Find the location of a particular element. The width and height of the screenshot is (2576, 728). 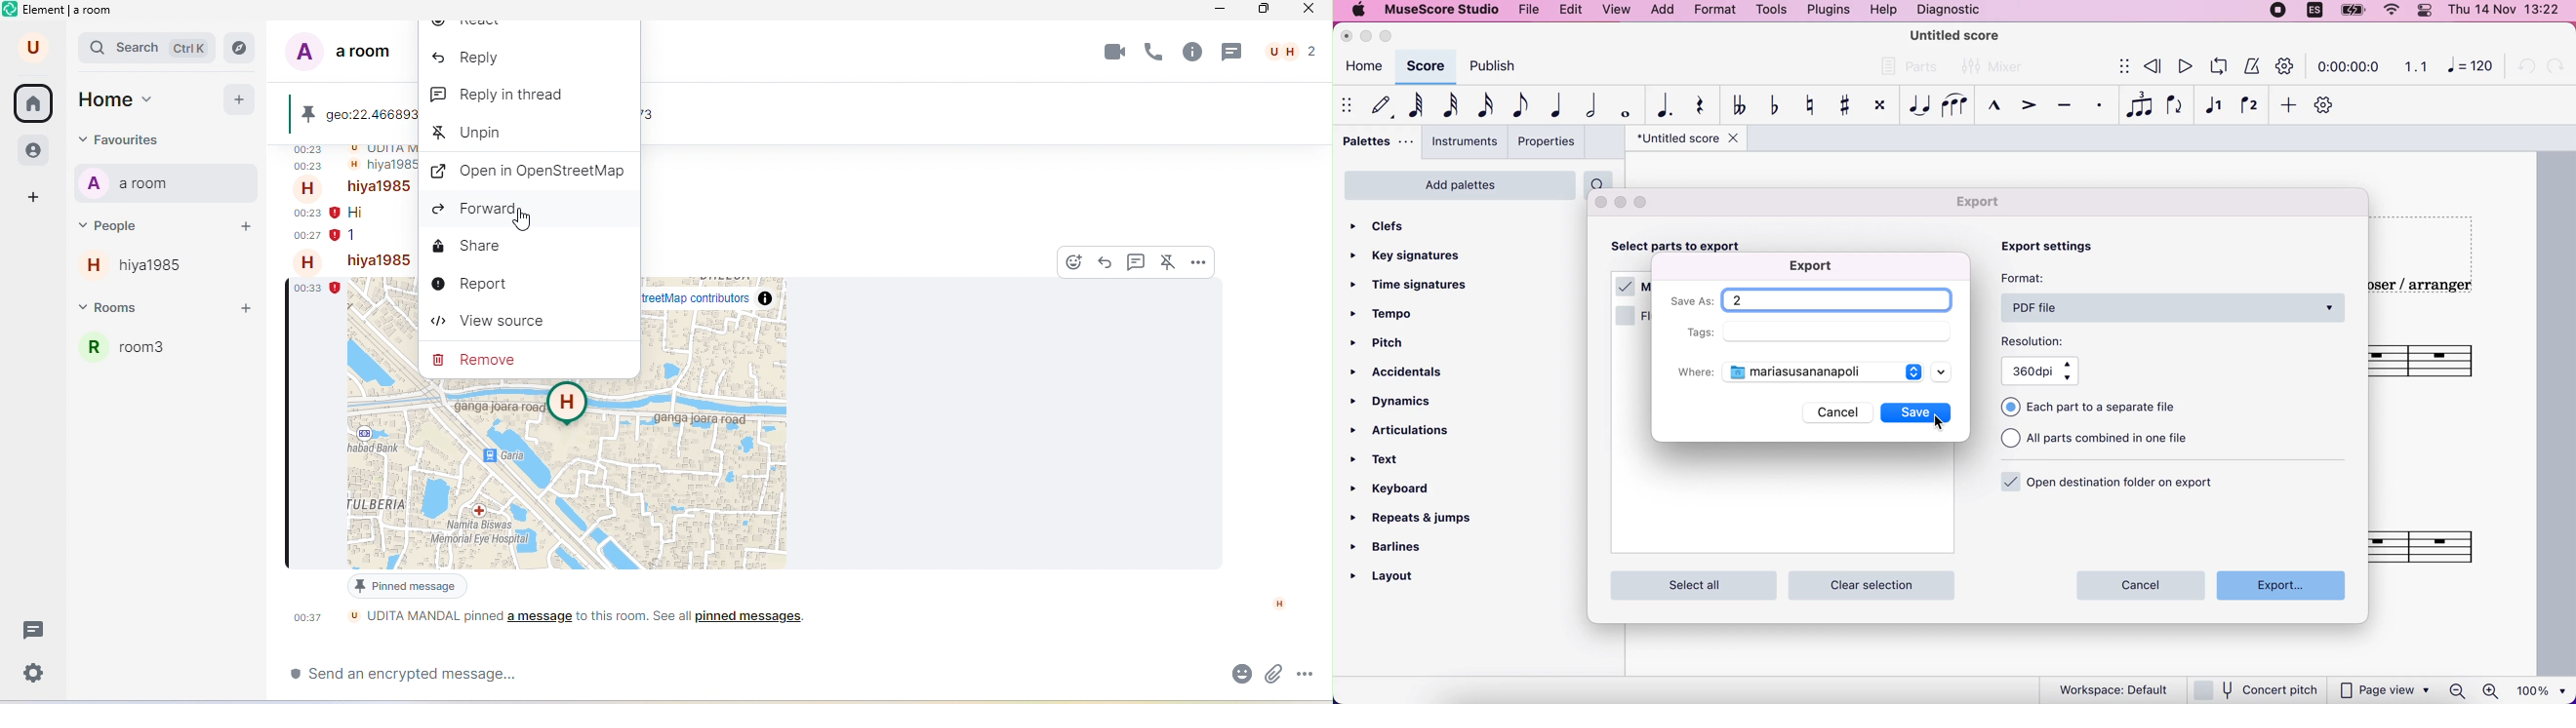

reply in thread is located at coordinates (502, 98).